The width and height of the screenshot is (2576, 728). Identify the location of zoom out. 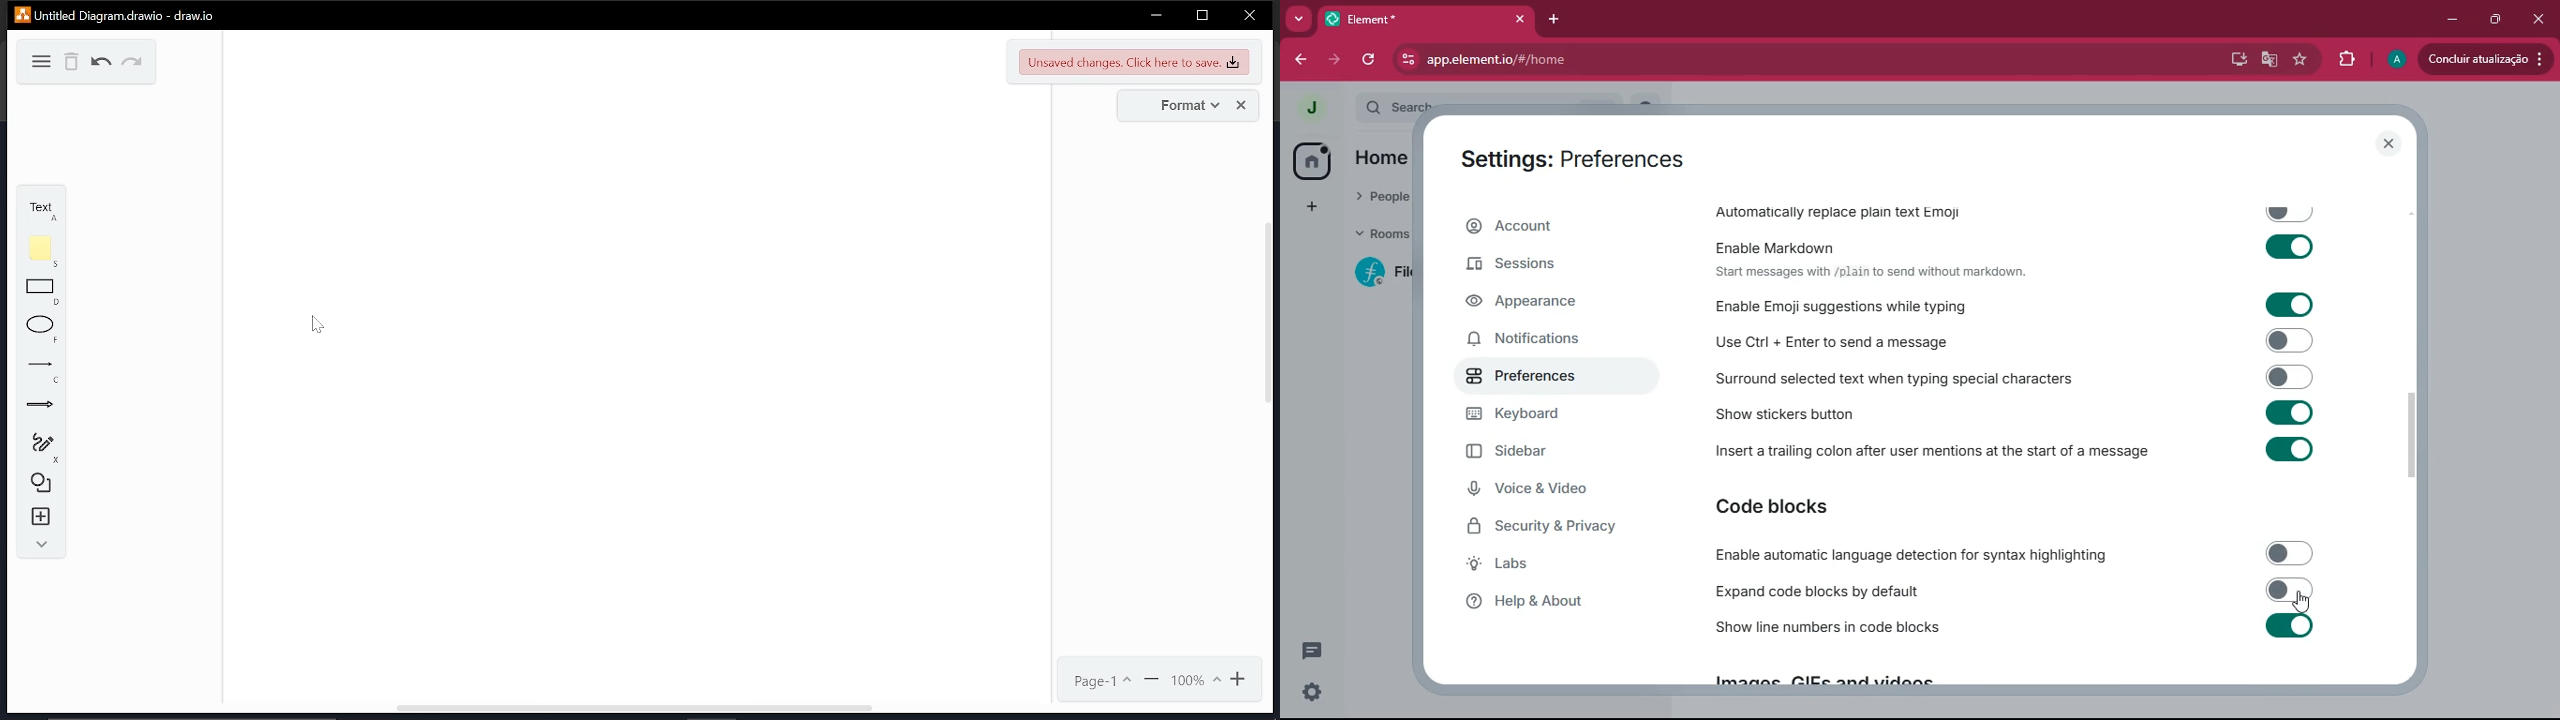
(1153, 680).